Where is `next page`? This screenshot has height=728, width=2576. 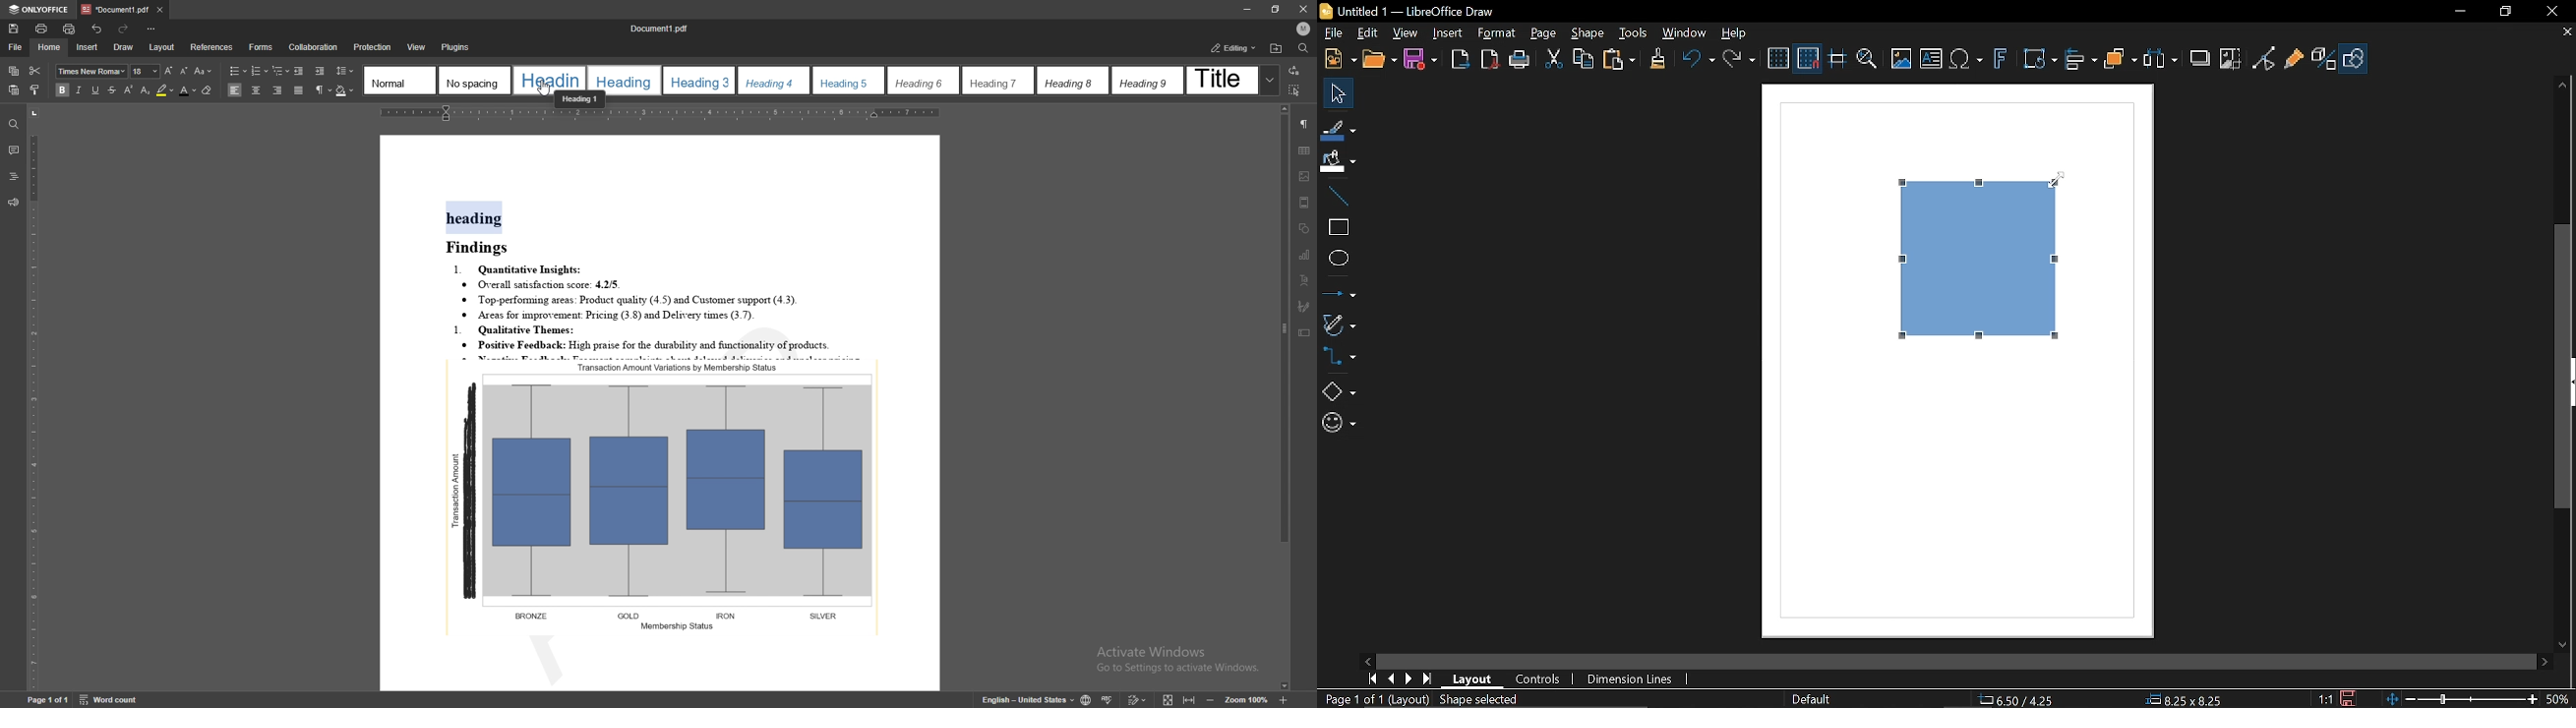 next page is located at coordinates (1410, 678).